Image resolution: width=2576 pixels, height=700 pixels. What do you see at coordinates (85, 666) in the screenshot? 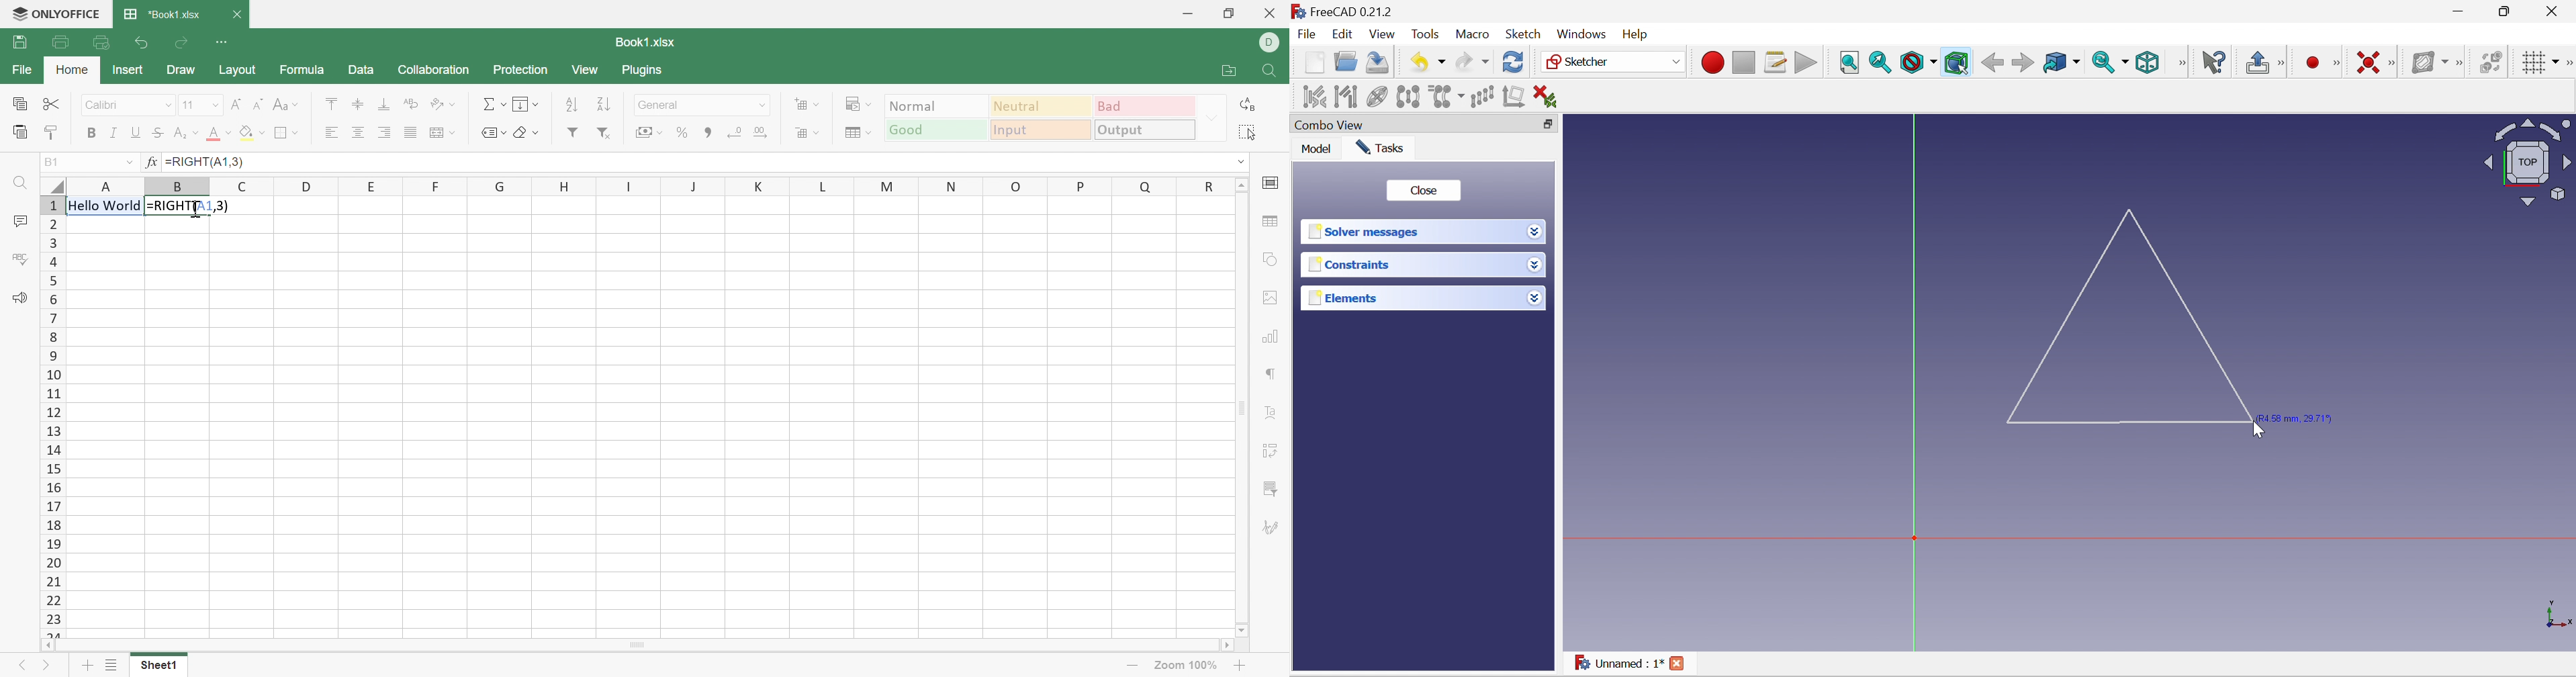
I see `Add sheet` at bounding box center [85, 666].